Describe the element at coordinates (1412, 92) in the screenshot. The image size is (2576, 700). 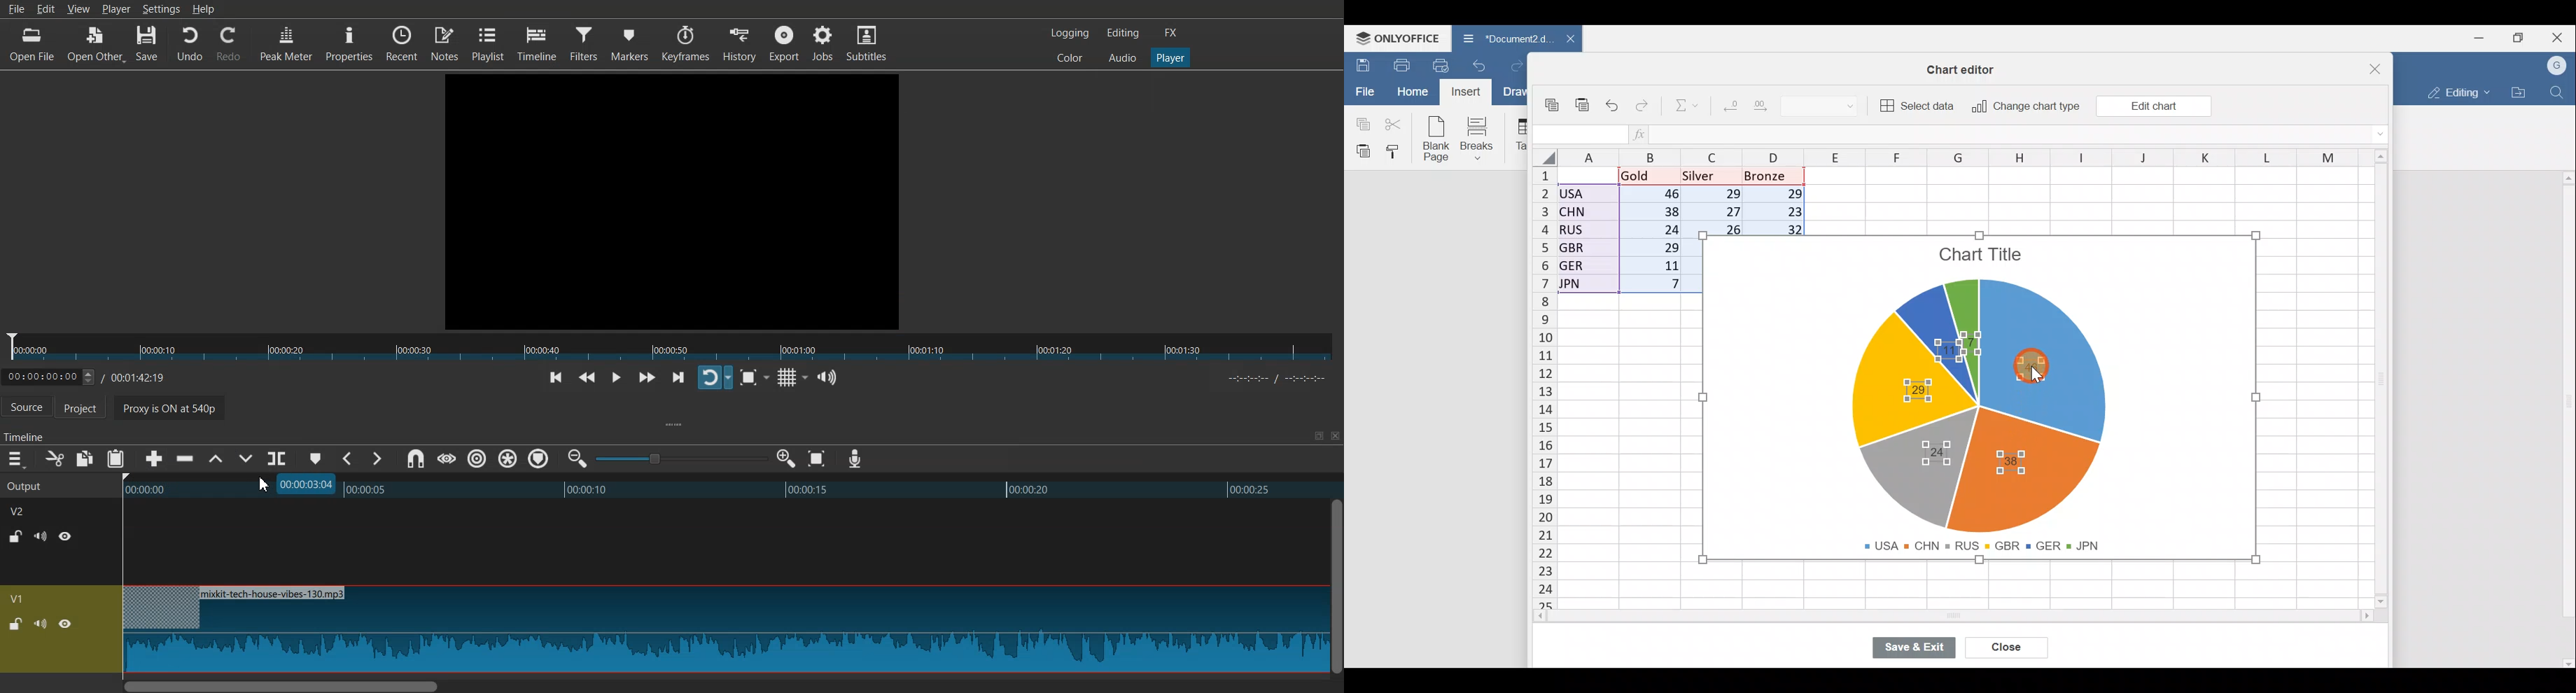
I see `Home` at that location.